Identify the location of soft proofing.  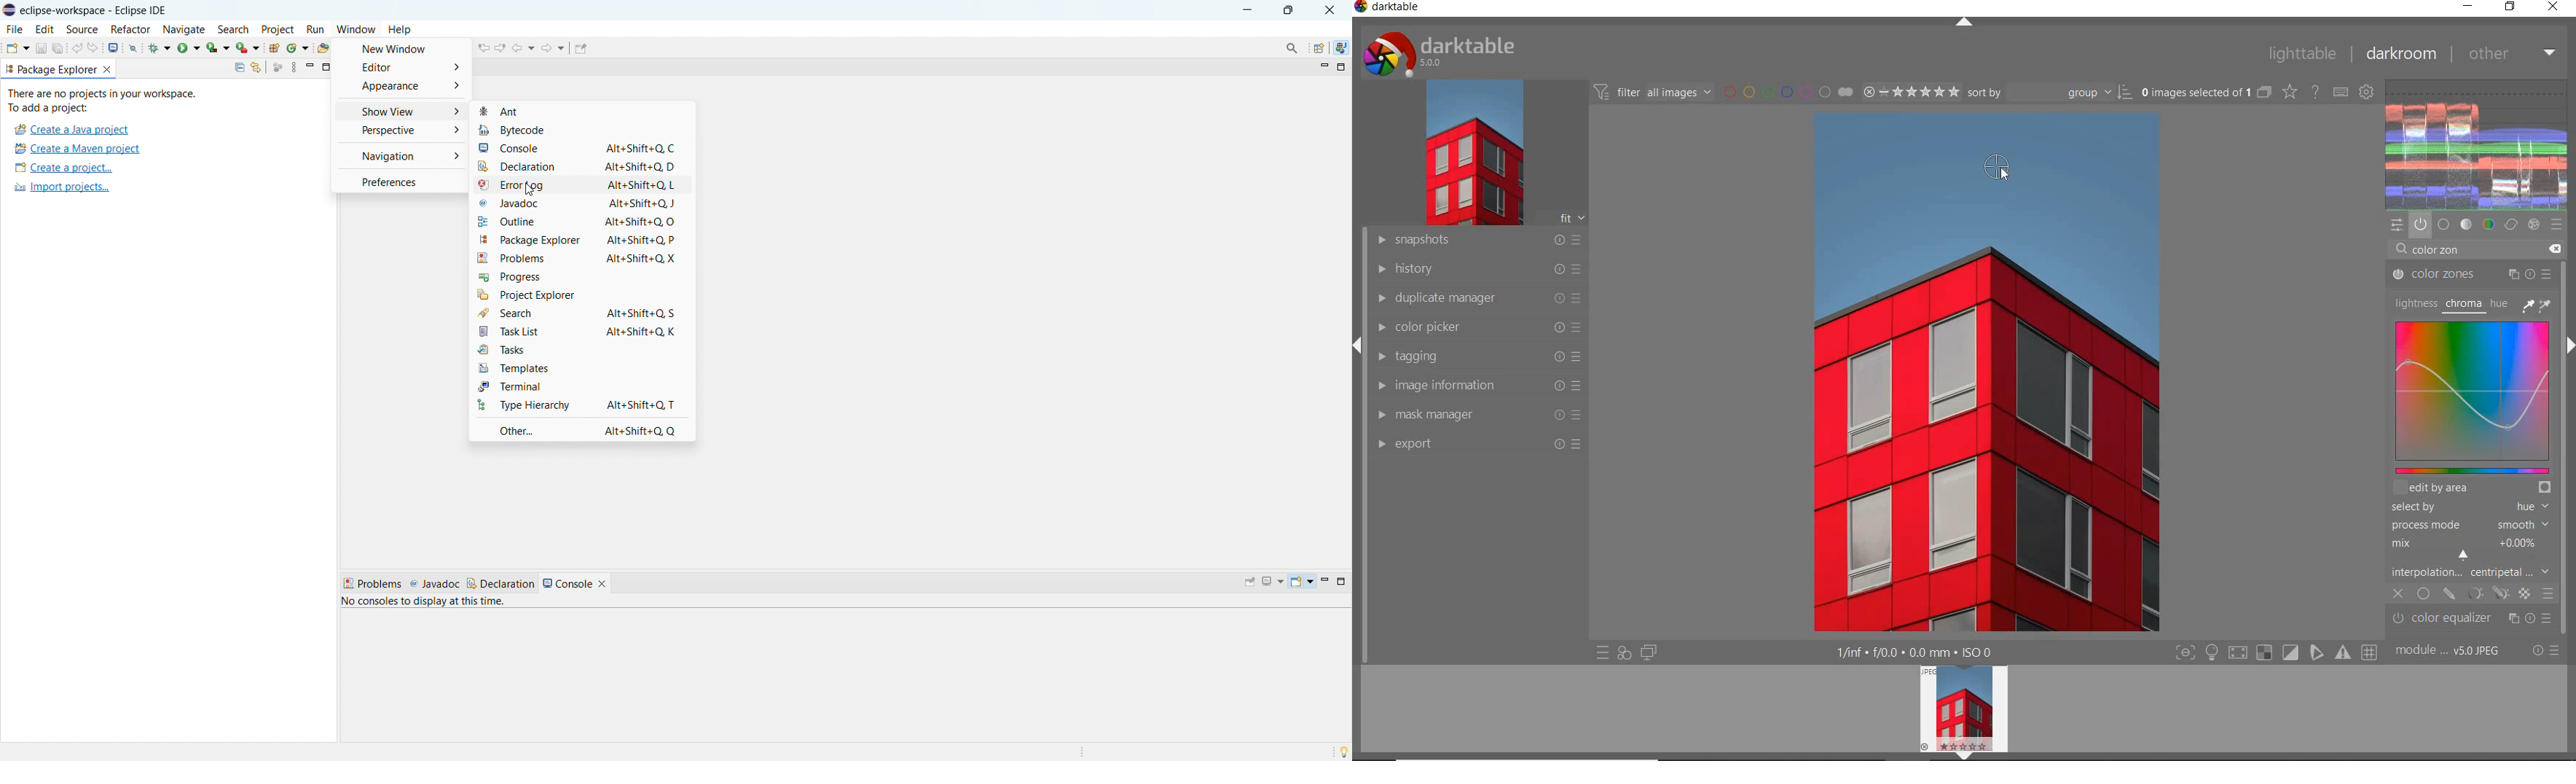
(2291, 652).